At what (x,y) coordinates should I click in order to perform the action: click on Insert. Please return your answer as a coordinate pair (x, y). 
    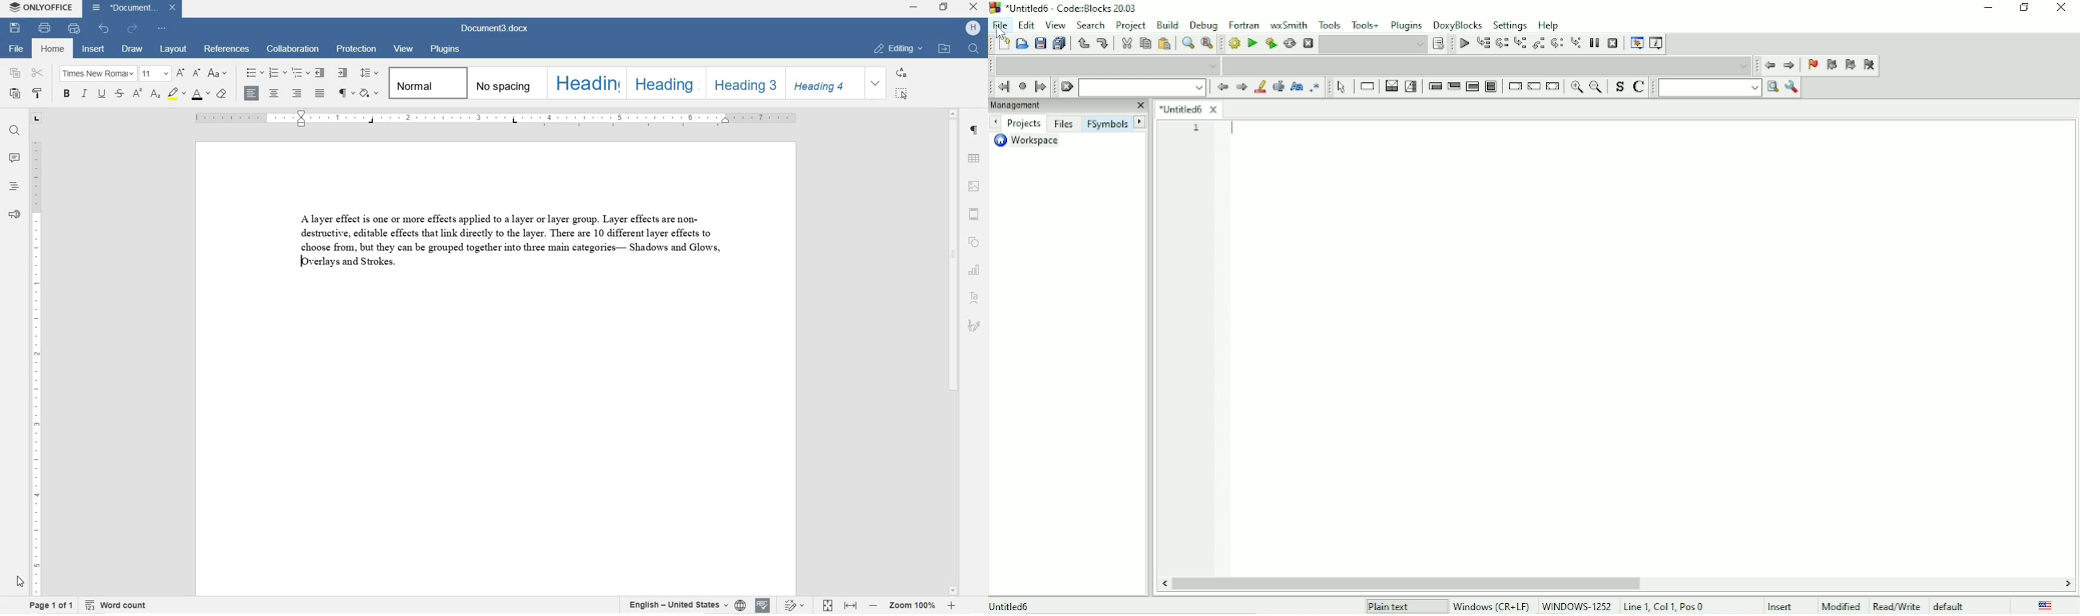
    Looking at the image, I should click on (1786, 606).